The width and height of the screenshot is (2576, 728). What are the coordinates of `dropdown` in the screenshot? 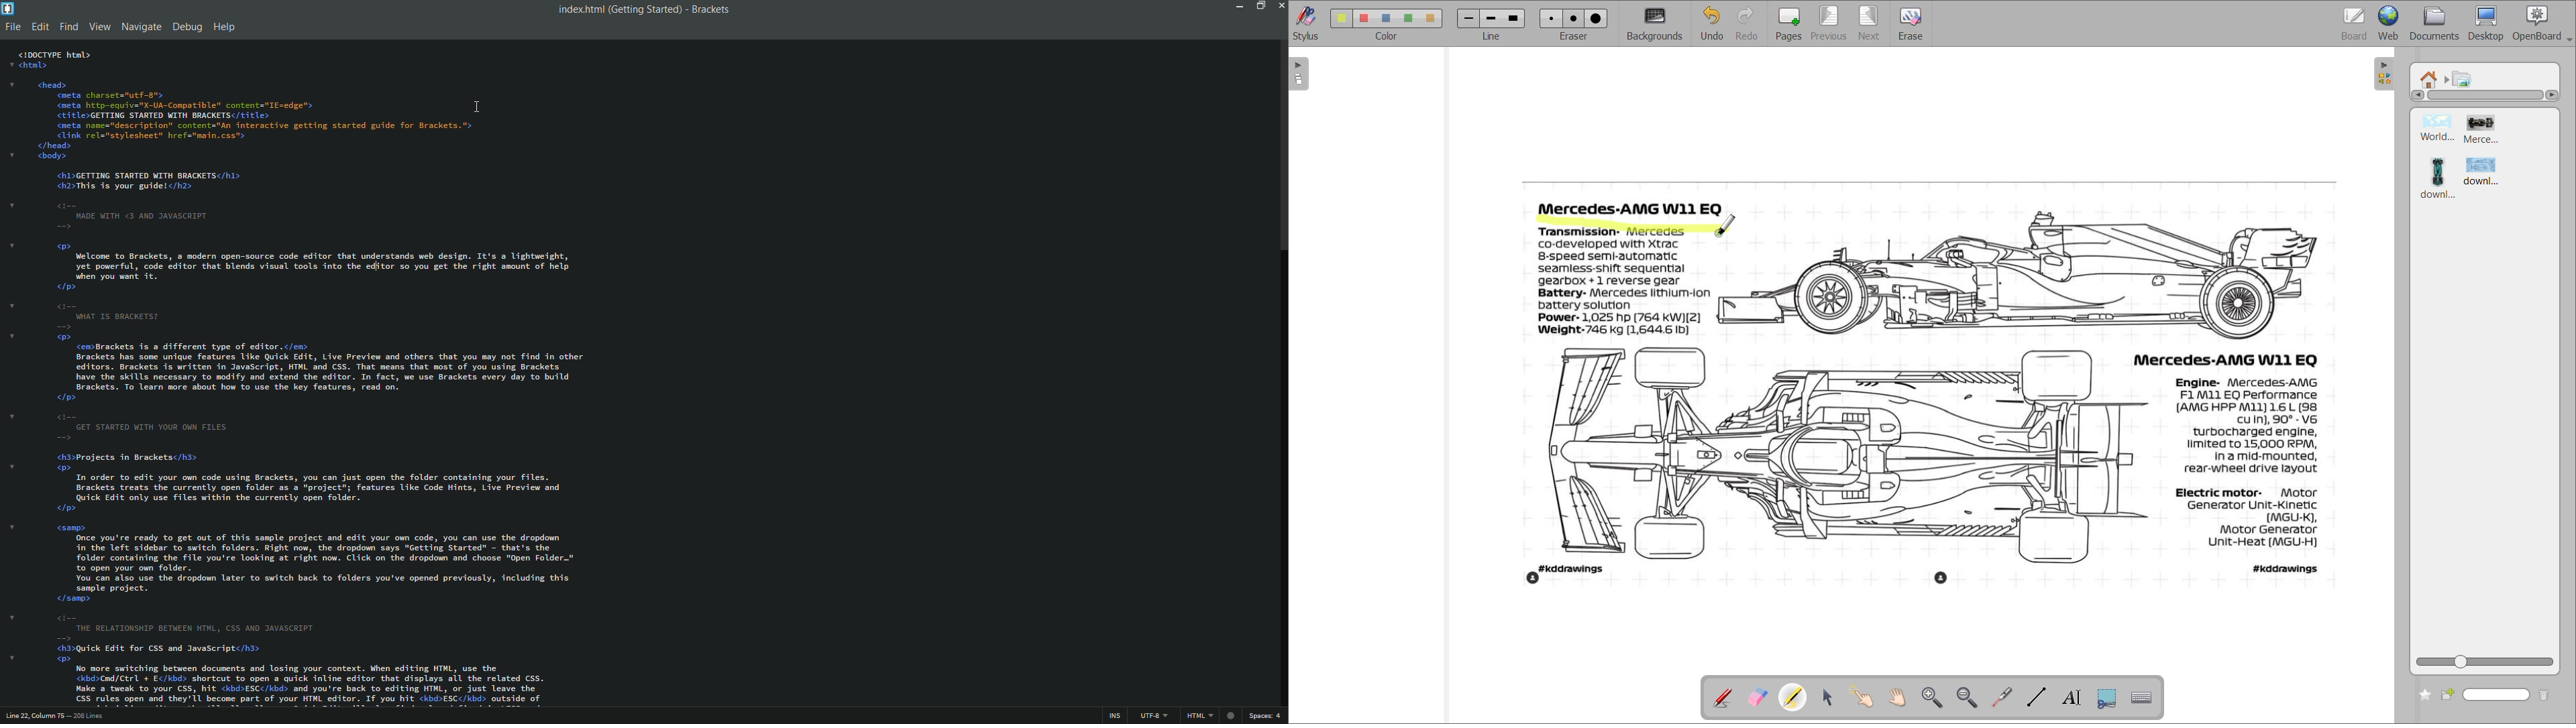 It's located at (11, 204).